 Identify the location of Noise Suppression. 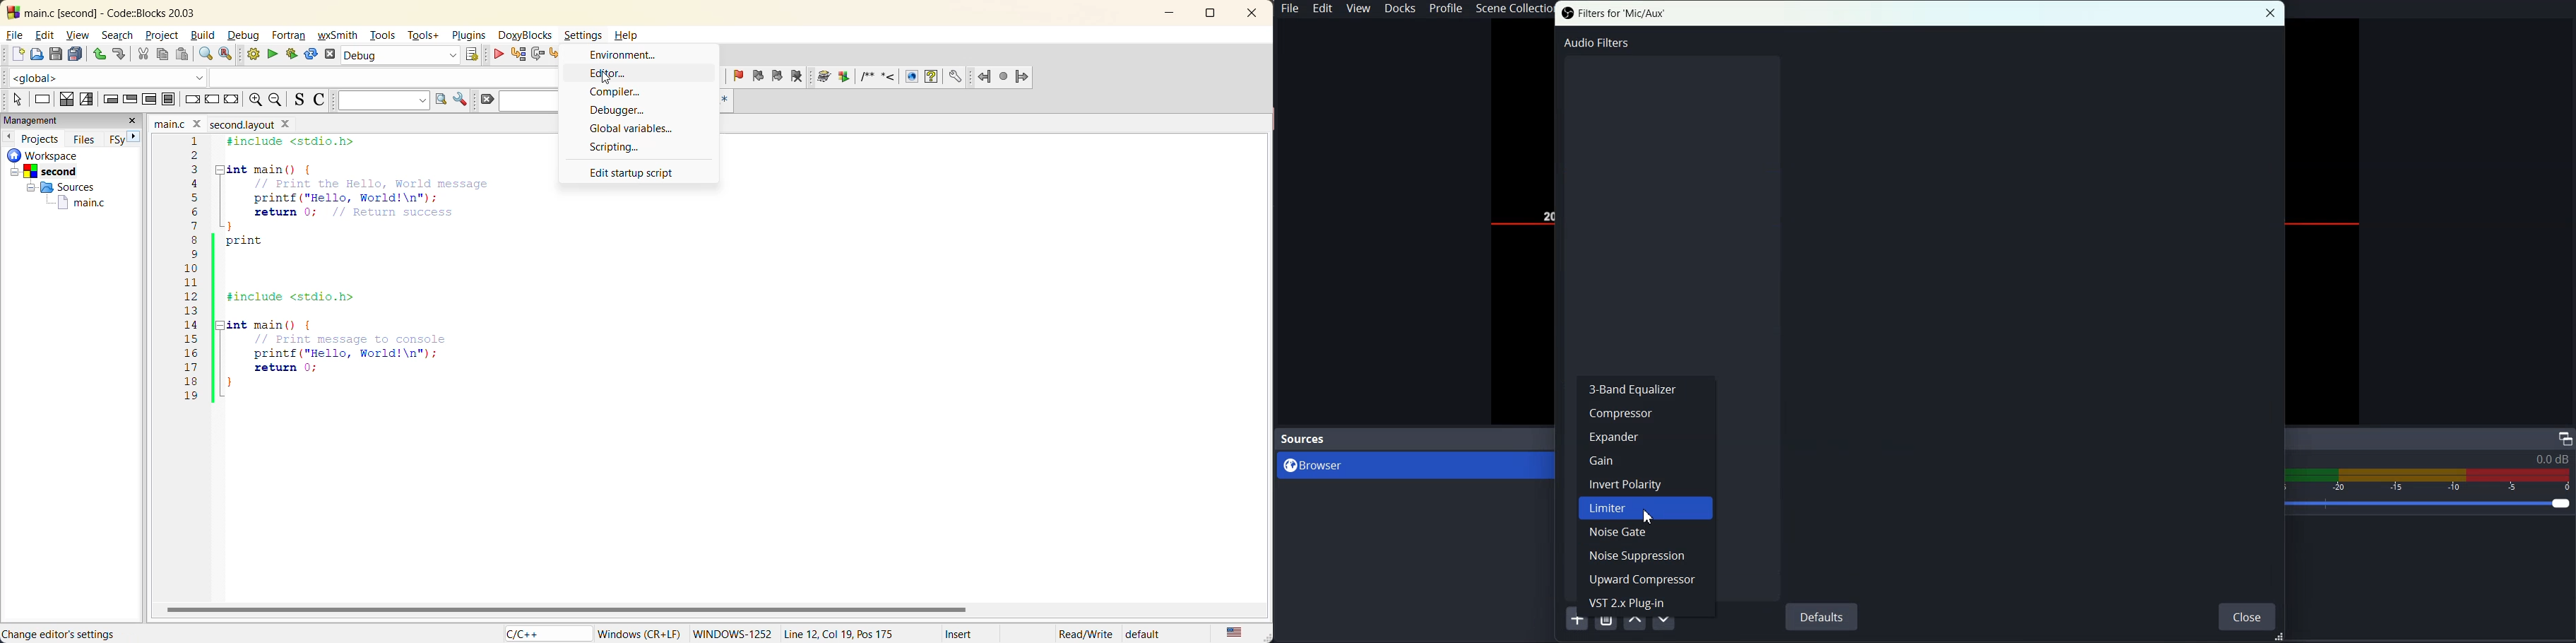
(1646, 556).